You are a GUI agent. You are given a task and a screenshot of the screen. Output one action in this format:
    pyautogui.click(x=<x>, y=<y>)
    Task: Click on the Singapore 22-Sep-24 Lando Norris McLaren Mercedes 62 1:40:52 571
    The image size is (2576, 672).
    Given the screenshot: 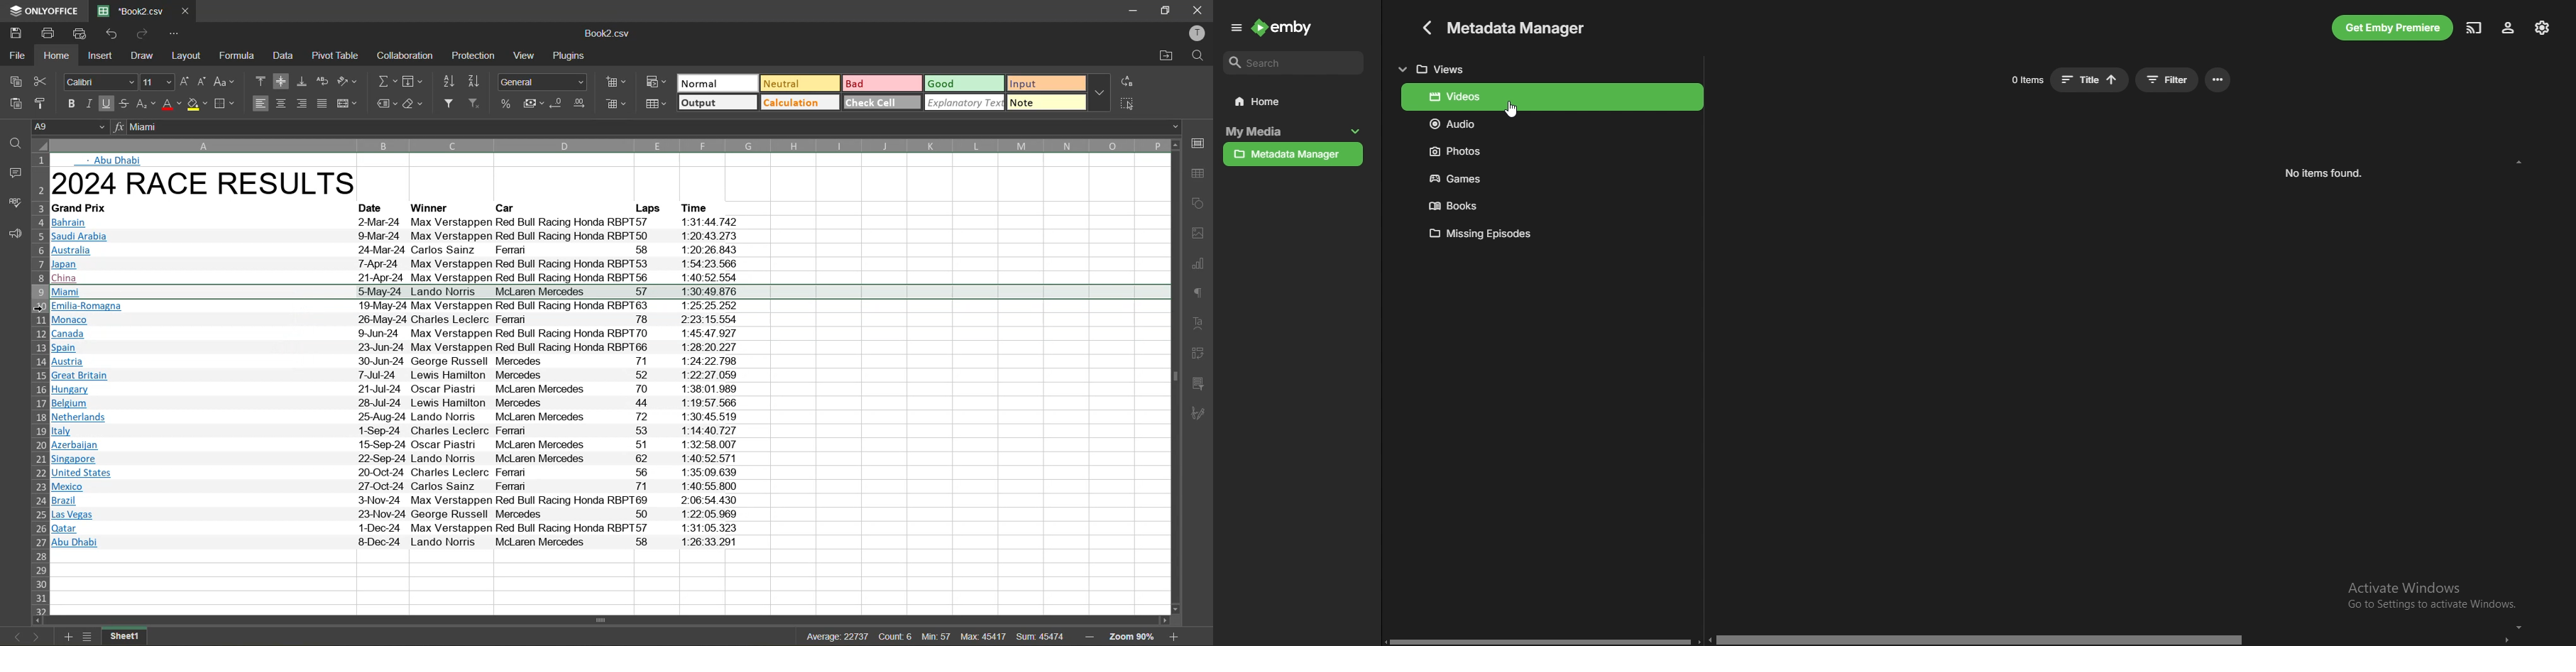 What is the action you would take?
    pyautogui.click(x=397, y=458)
    